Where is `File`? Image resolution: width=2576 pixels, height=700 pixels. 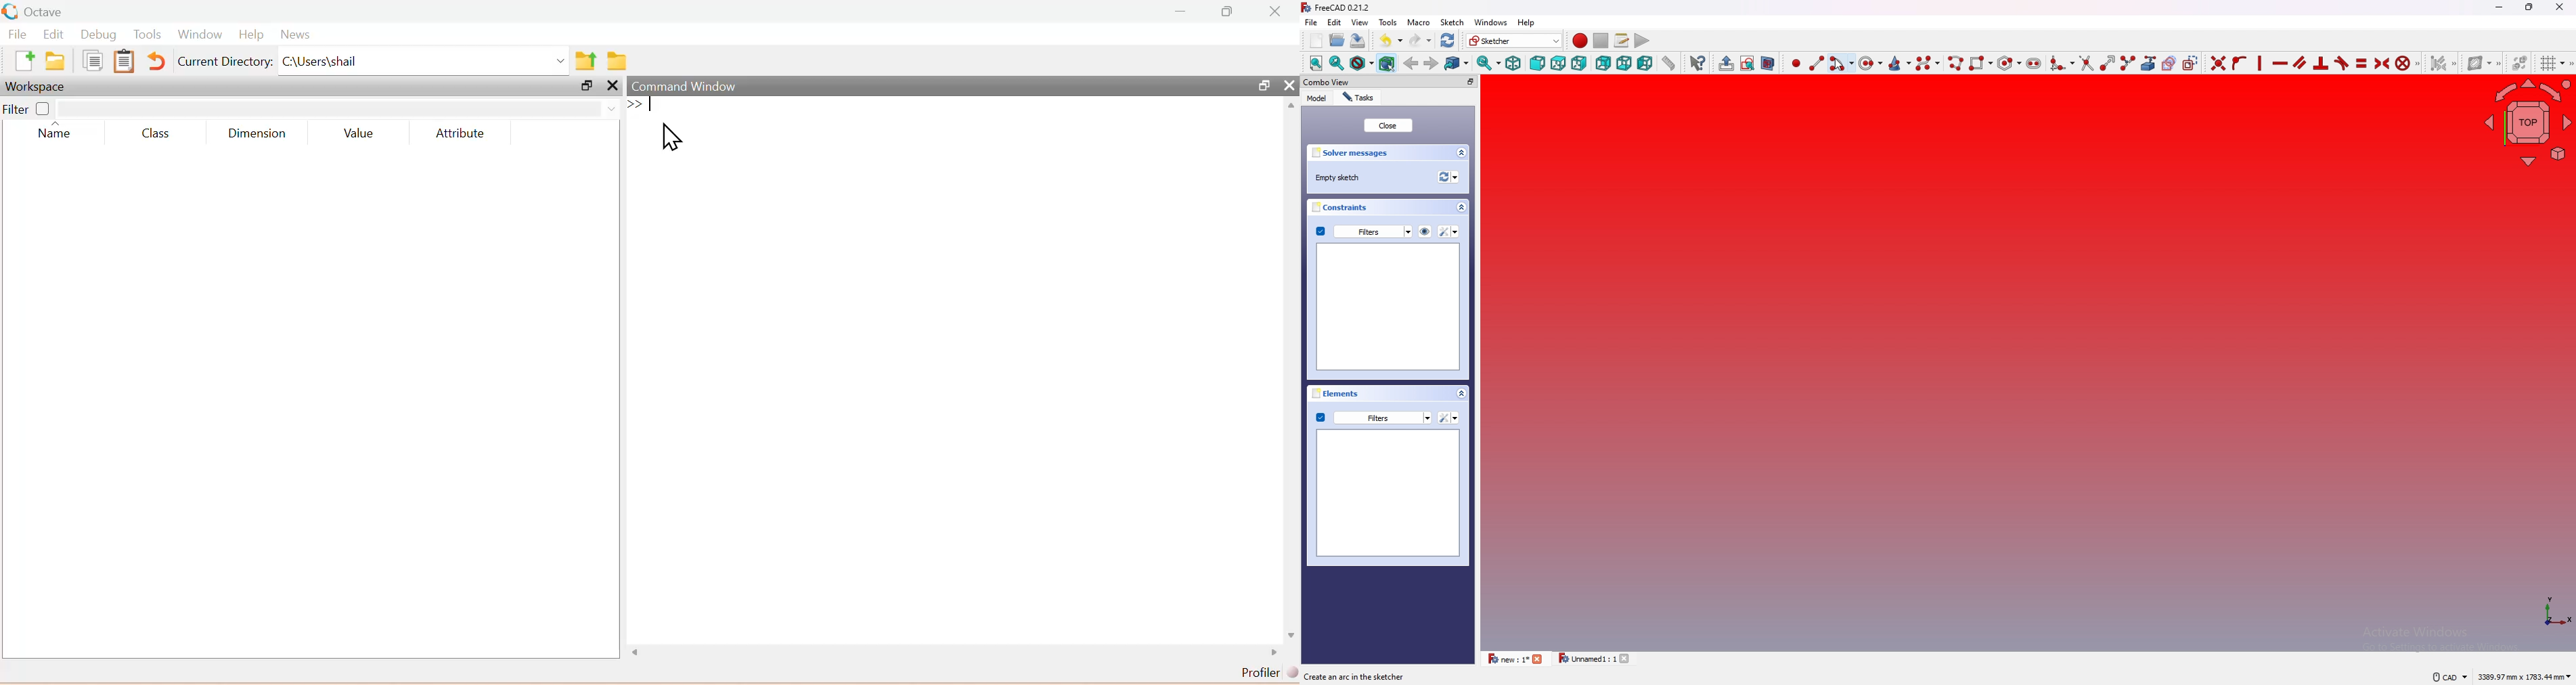
File is located at coordinates (20, 35).